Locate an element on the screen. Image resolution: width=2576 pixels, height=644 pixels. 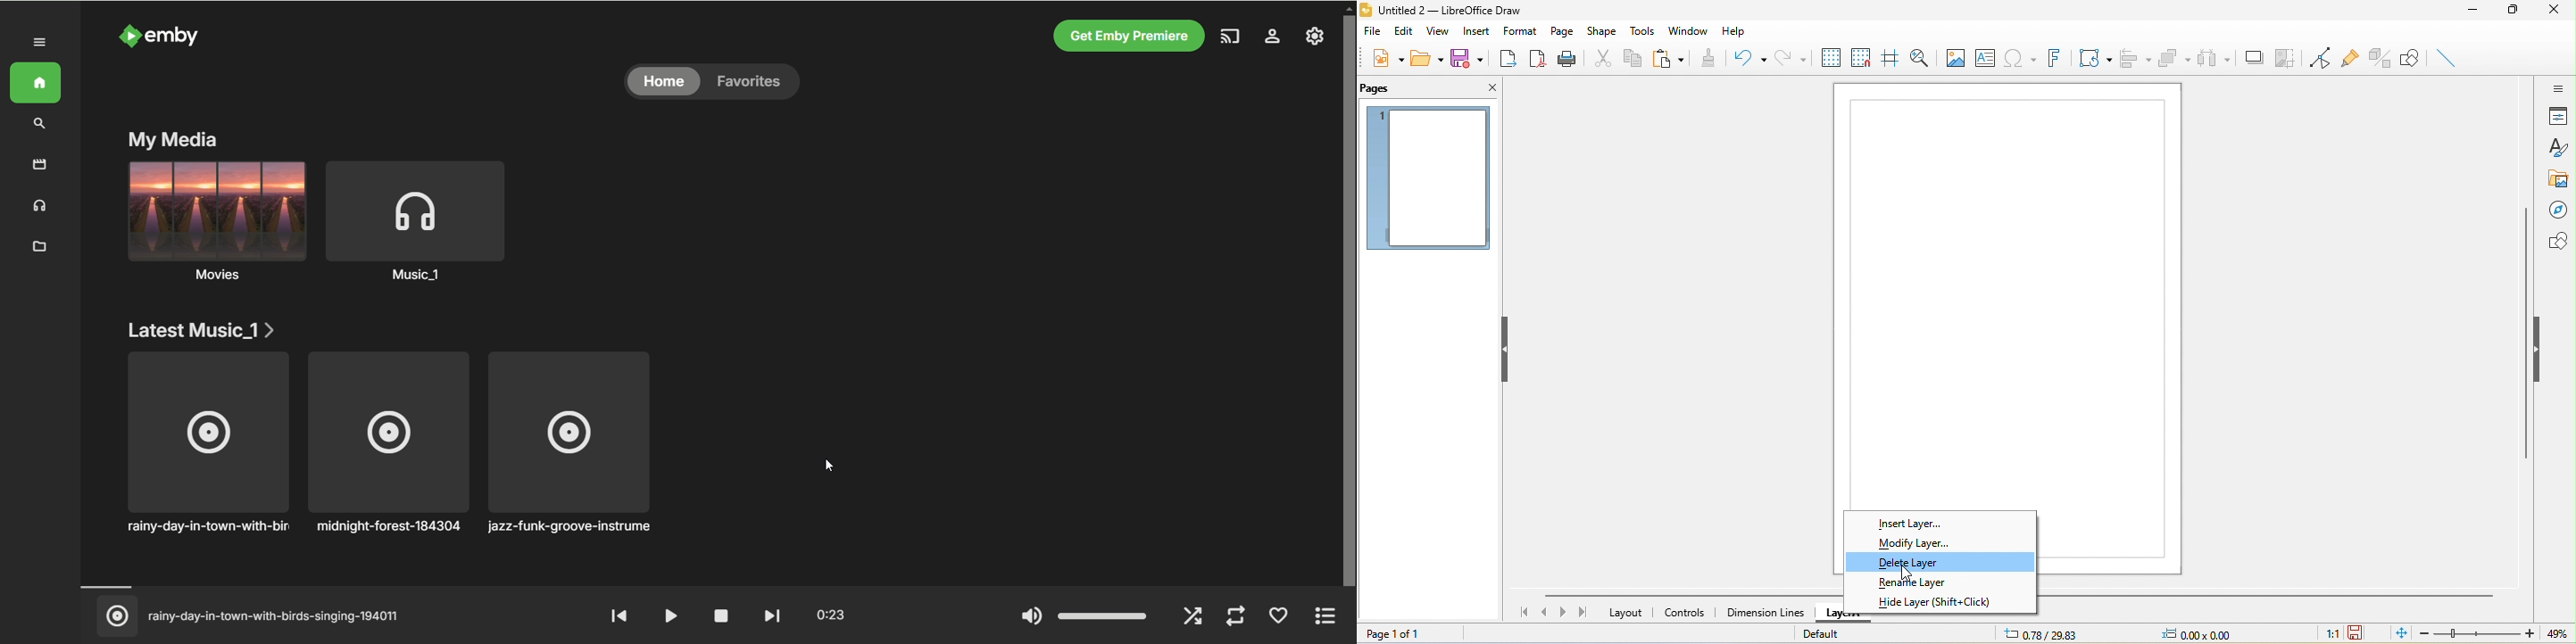
close is located at coordinates (1489, 87).